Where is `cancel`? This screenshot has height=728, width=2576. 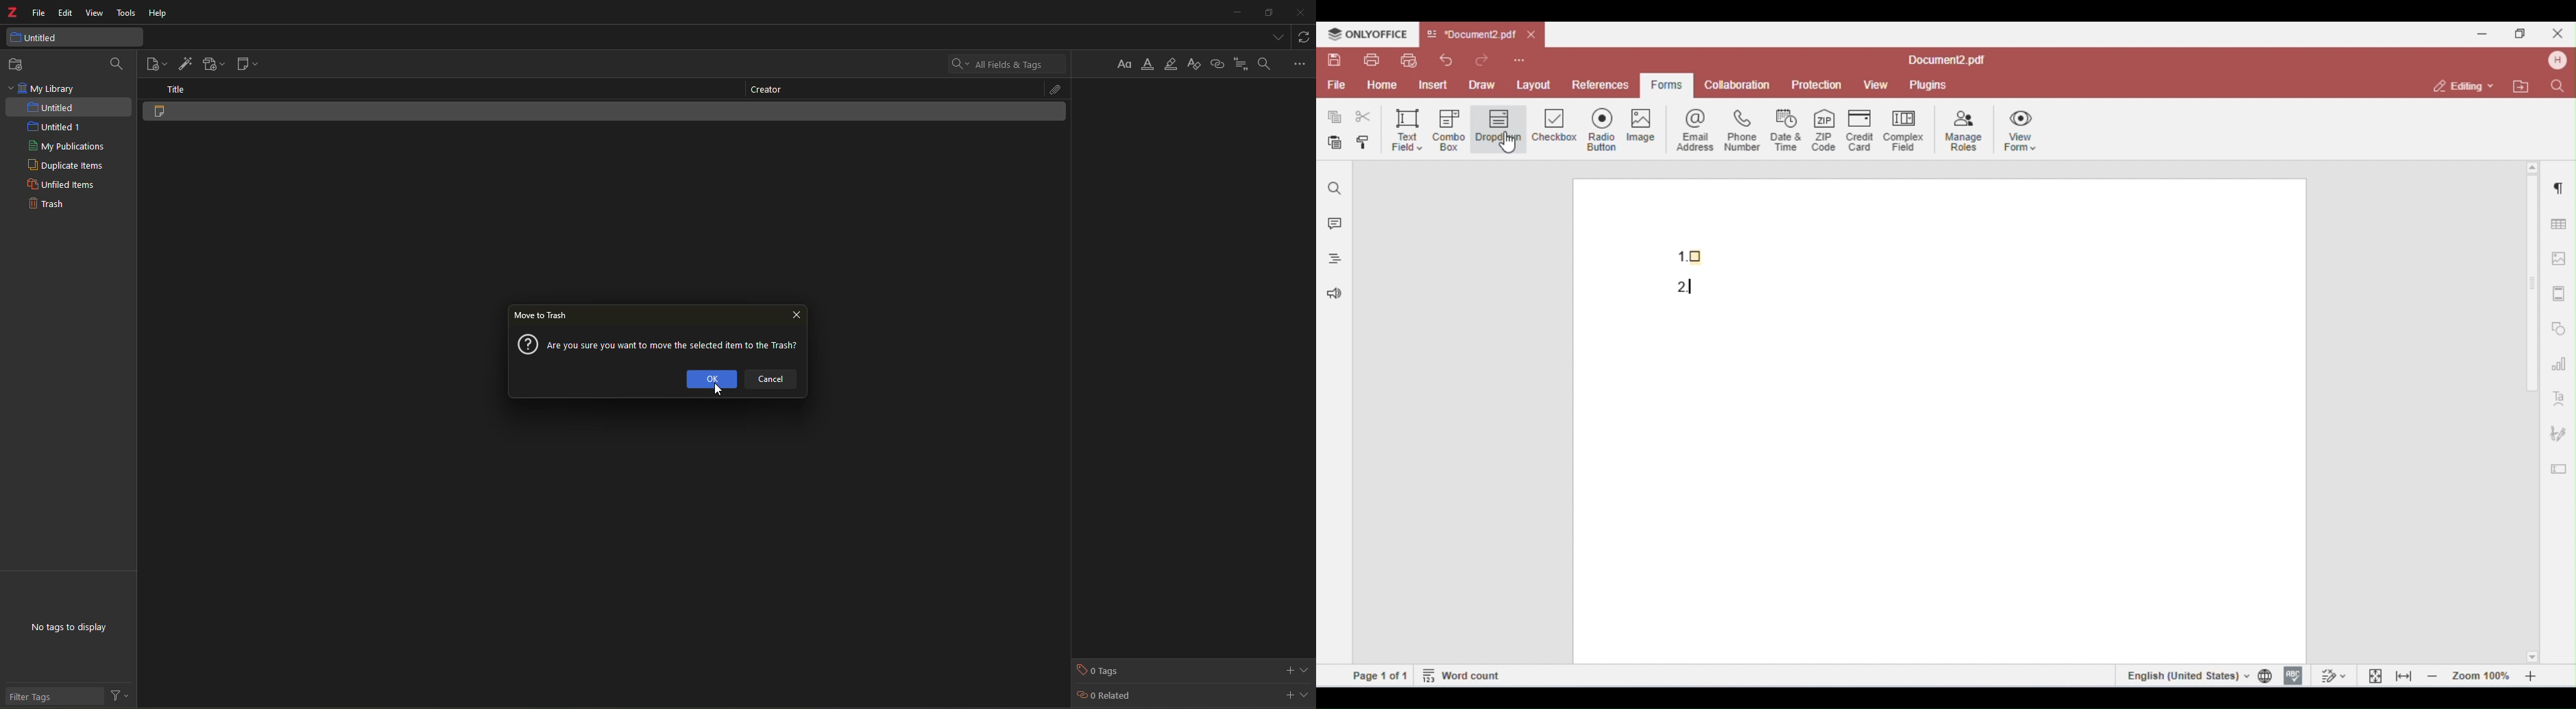 cancel is located at coordinates (779, 382).